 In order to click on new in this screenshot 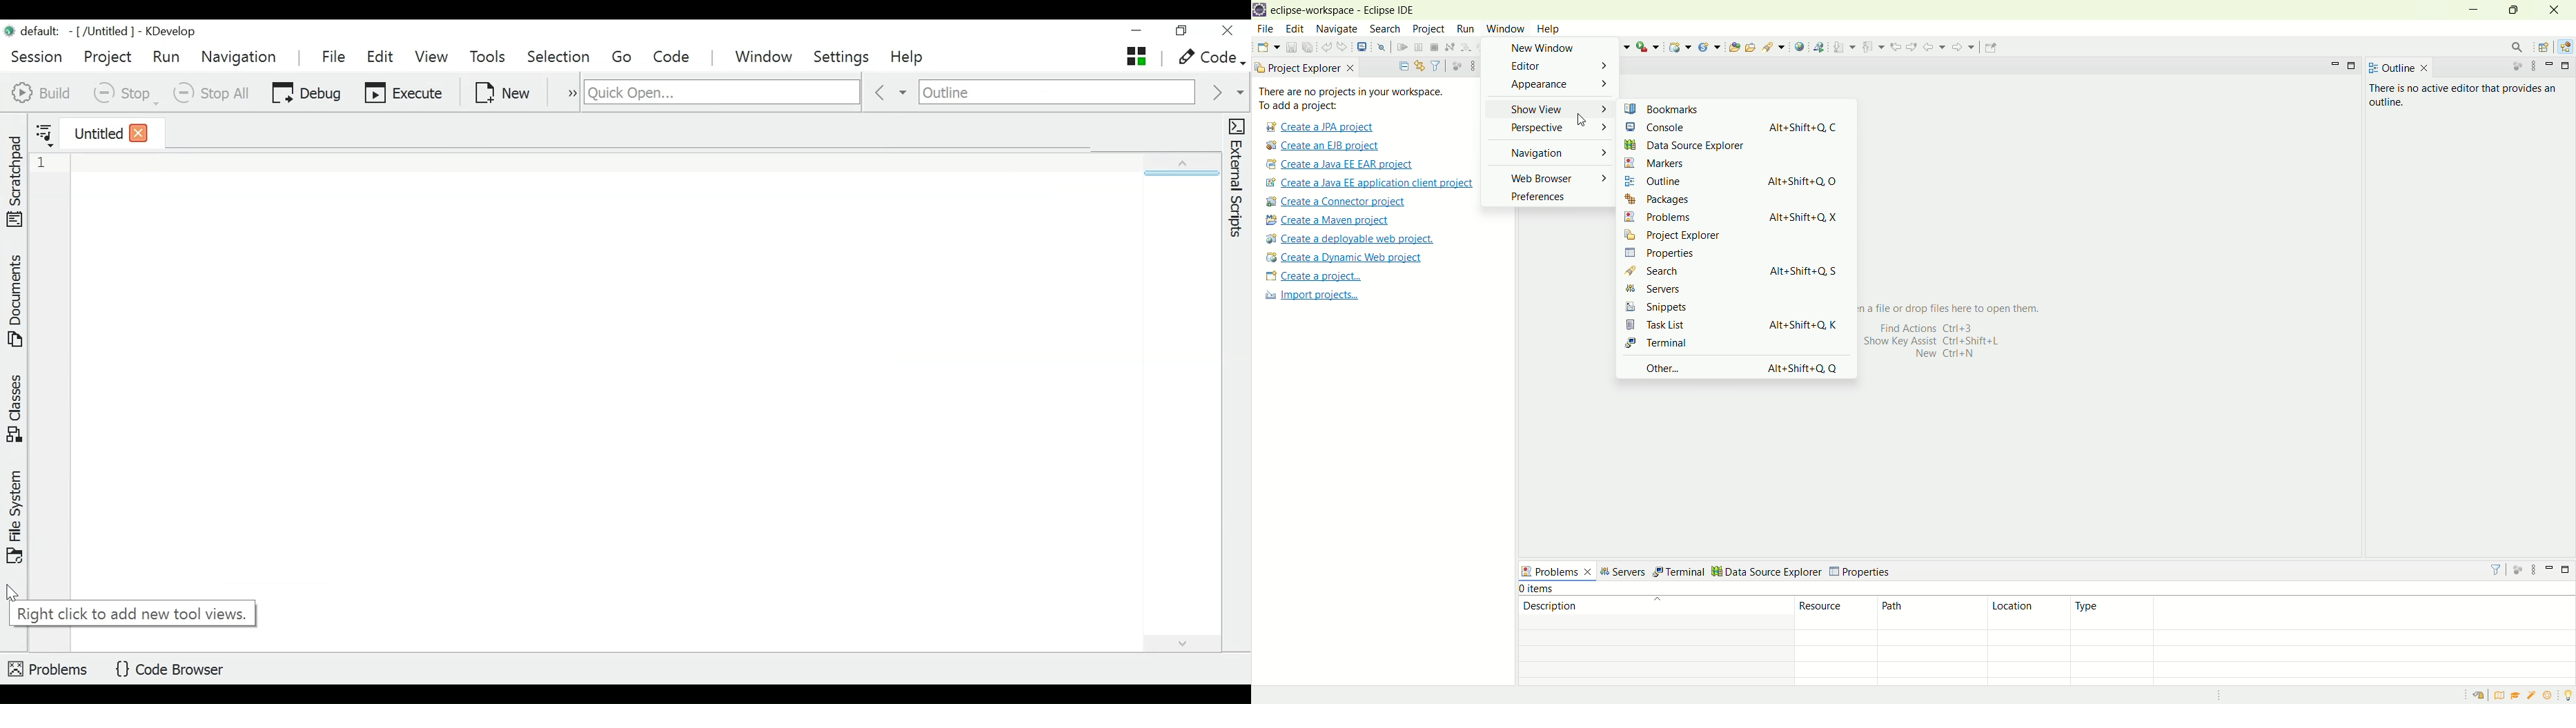, I will do `click(1267, 48)`.